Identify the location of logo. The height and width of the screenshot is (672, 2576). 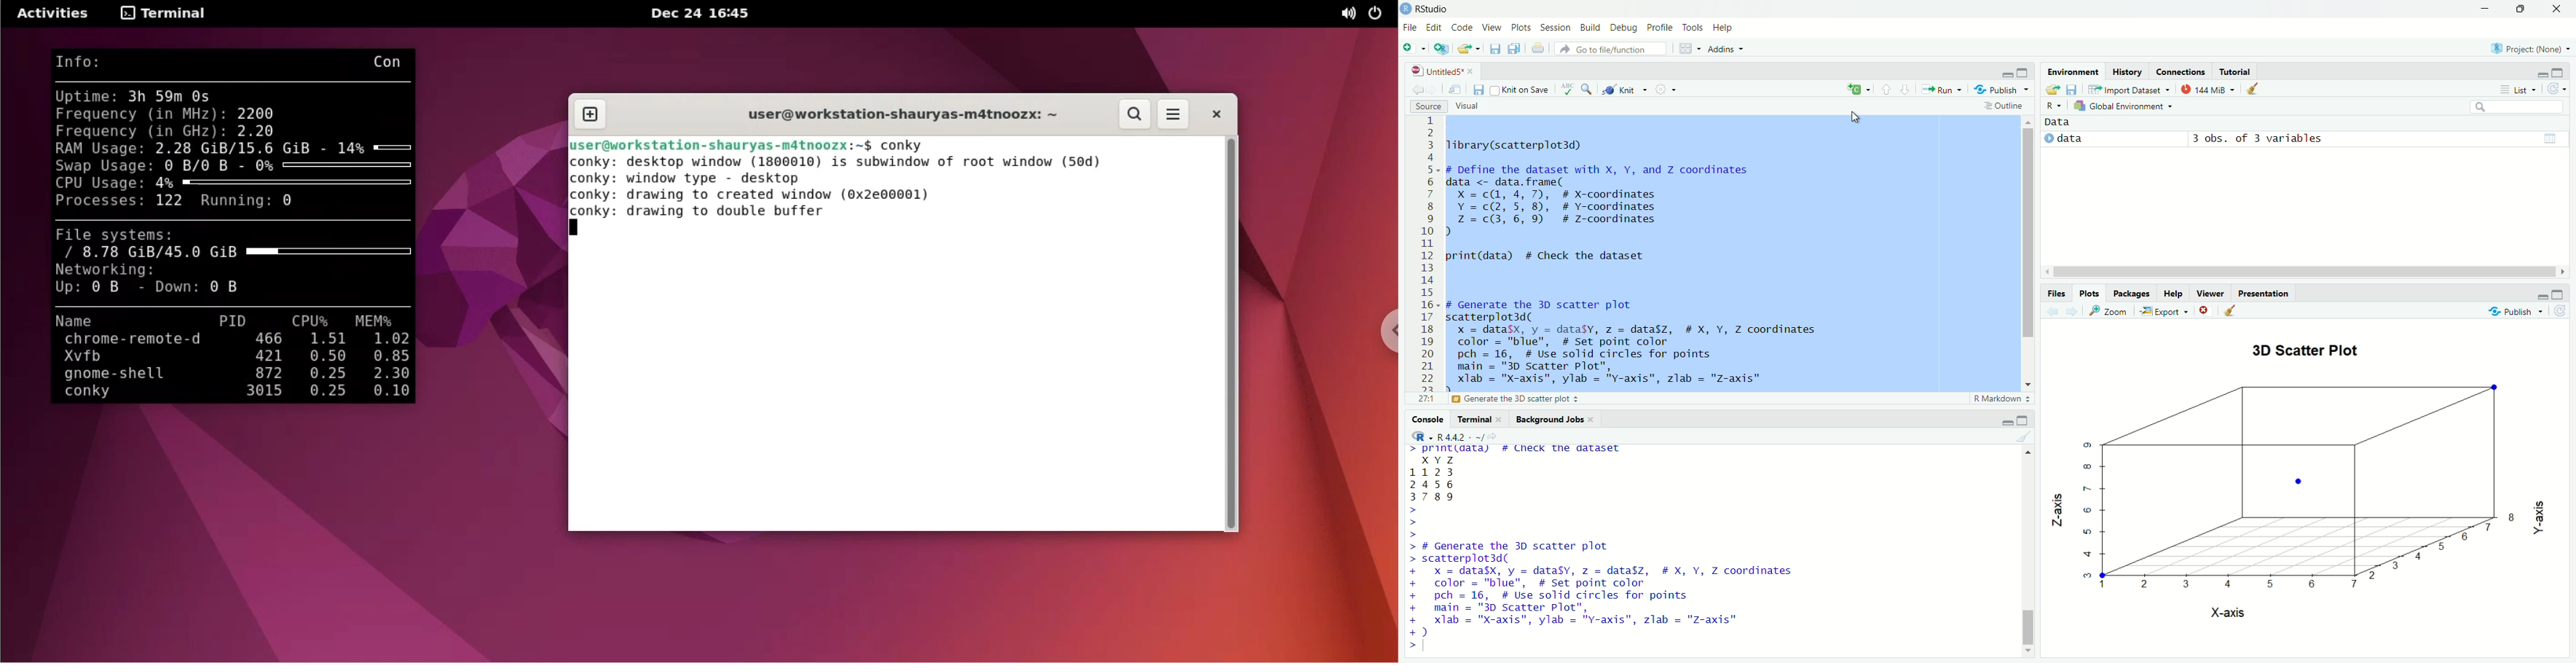
(1406, 7).